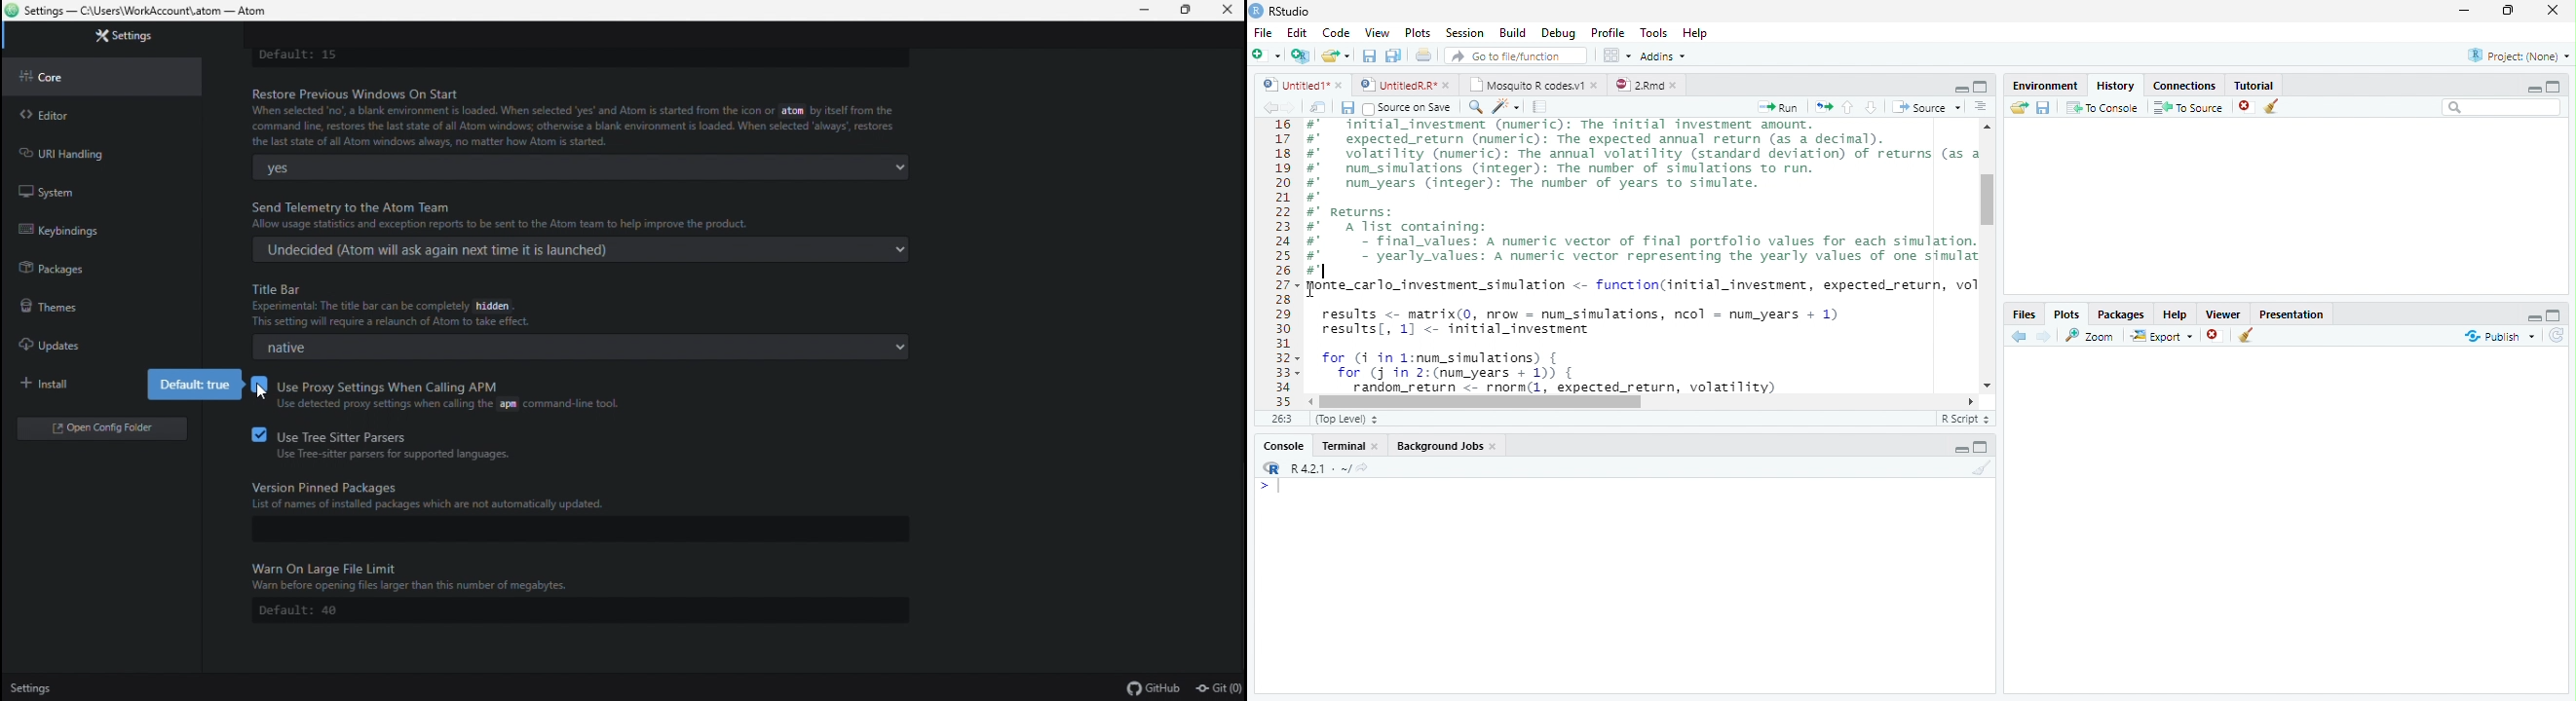 The height and width of the screenshot is (728, 2576). What do you see at coordinates (2557, 336) in the screenshot?
I see `Refresh List` at bounding box center [2557, 336].